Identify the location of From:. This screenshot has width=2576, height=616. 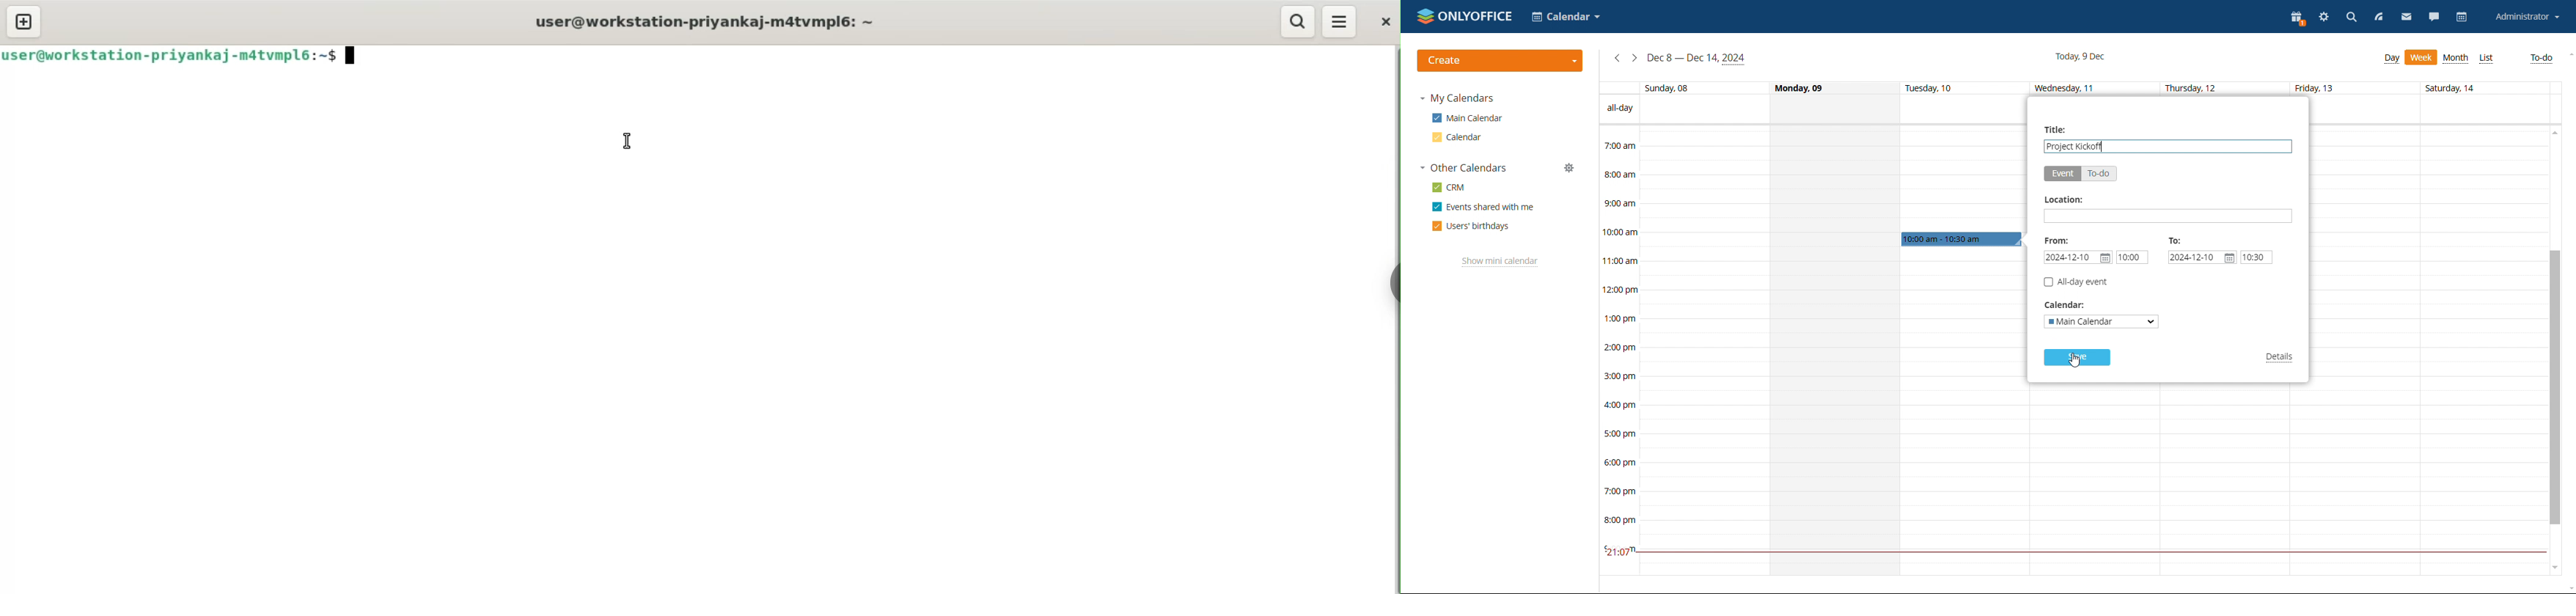
(2057, 240).